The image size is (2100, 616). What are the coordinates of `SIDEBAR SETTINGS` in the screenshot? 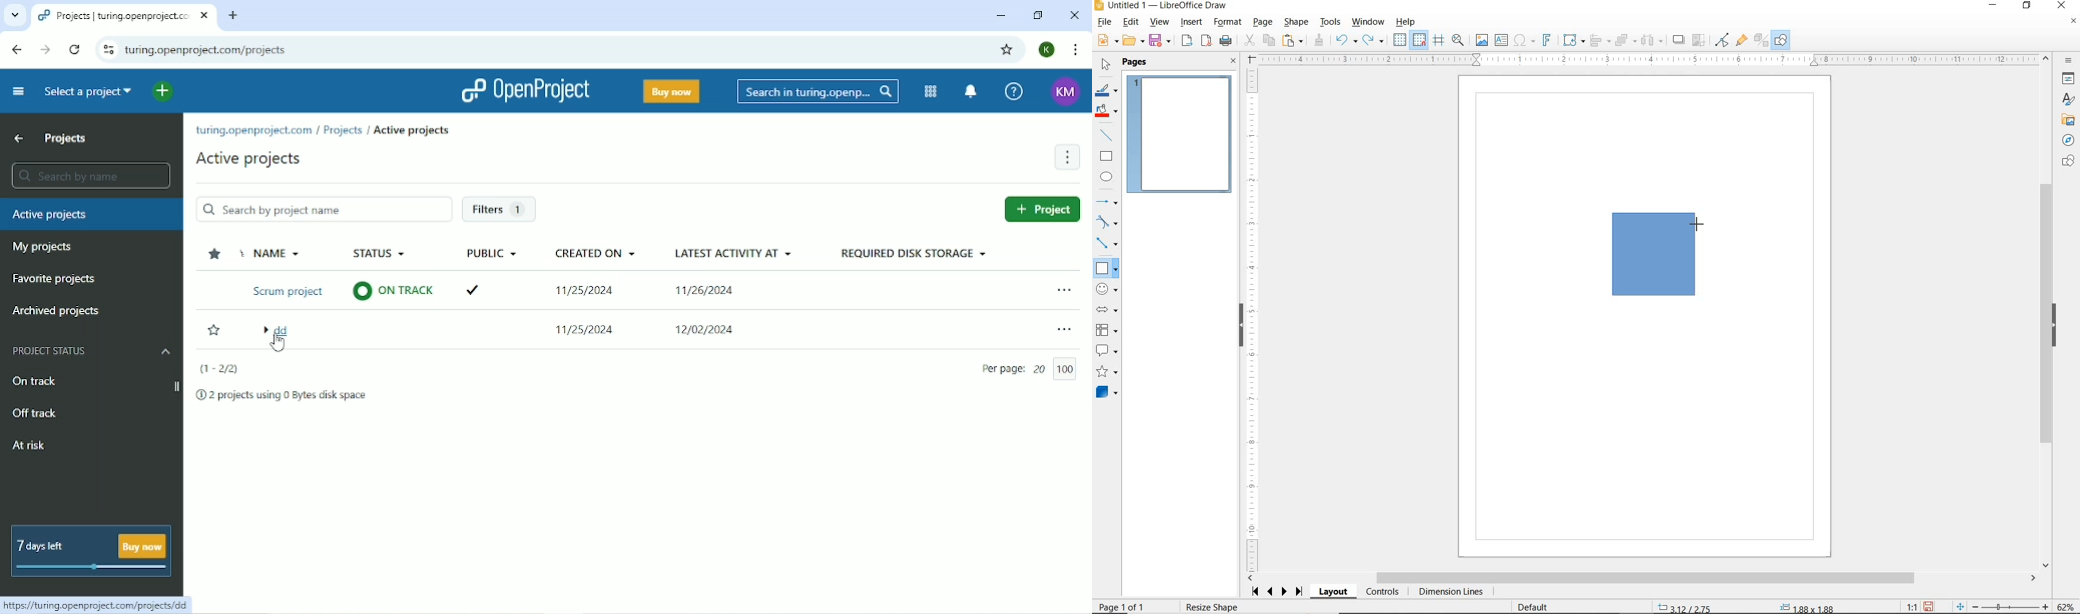 It's located at (2069, 61).